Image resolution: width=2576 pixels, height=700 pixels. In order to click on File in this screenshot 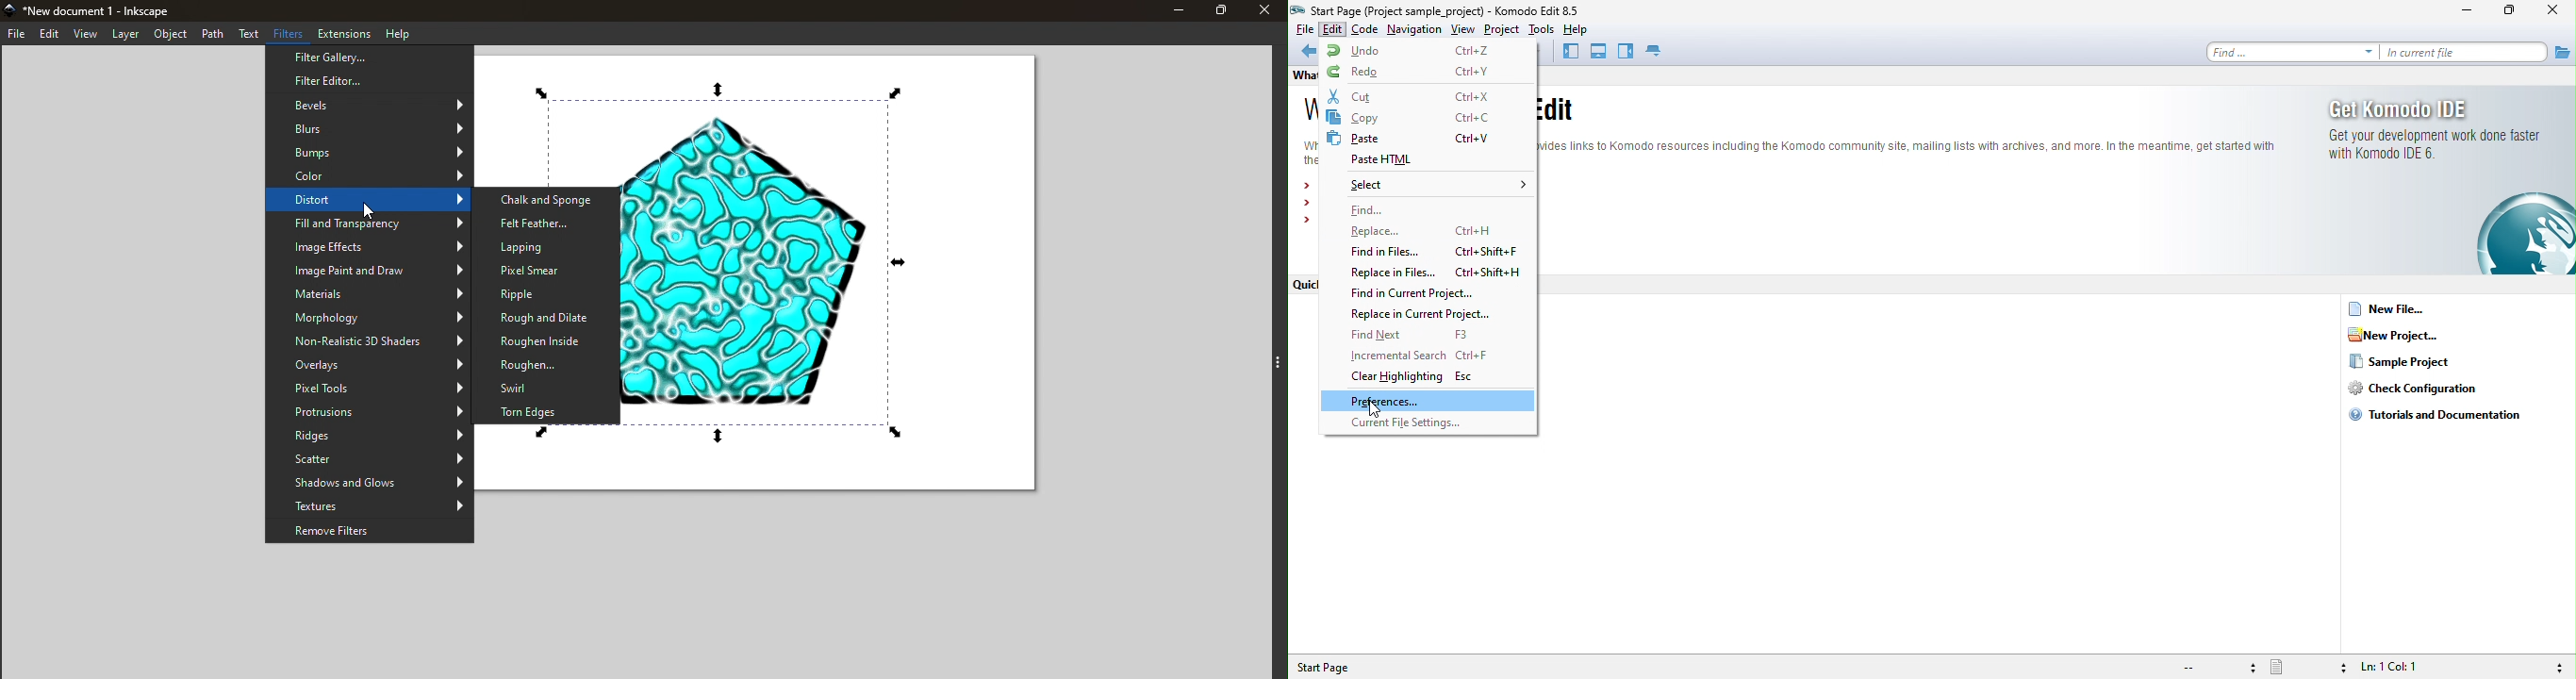, I will do `click(15, 33)`.